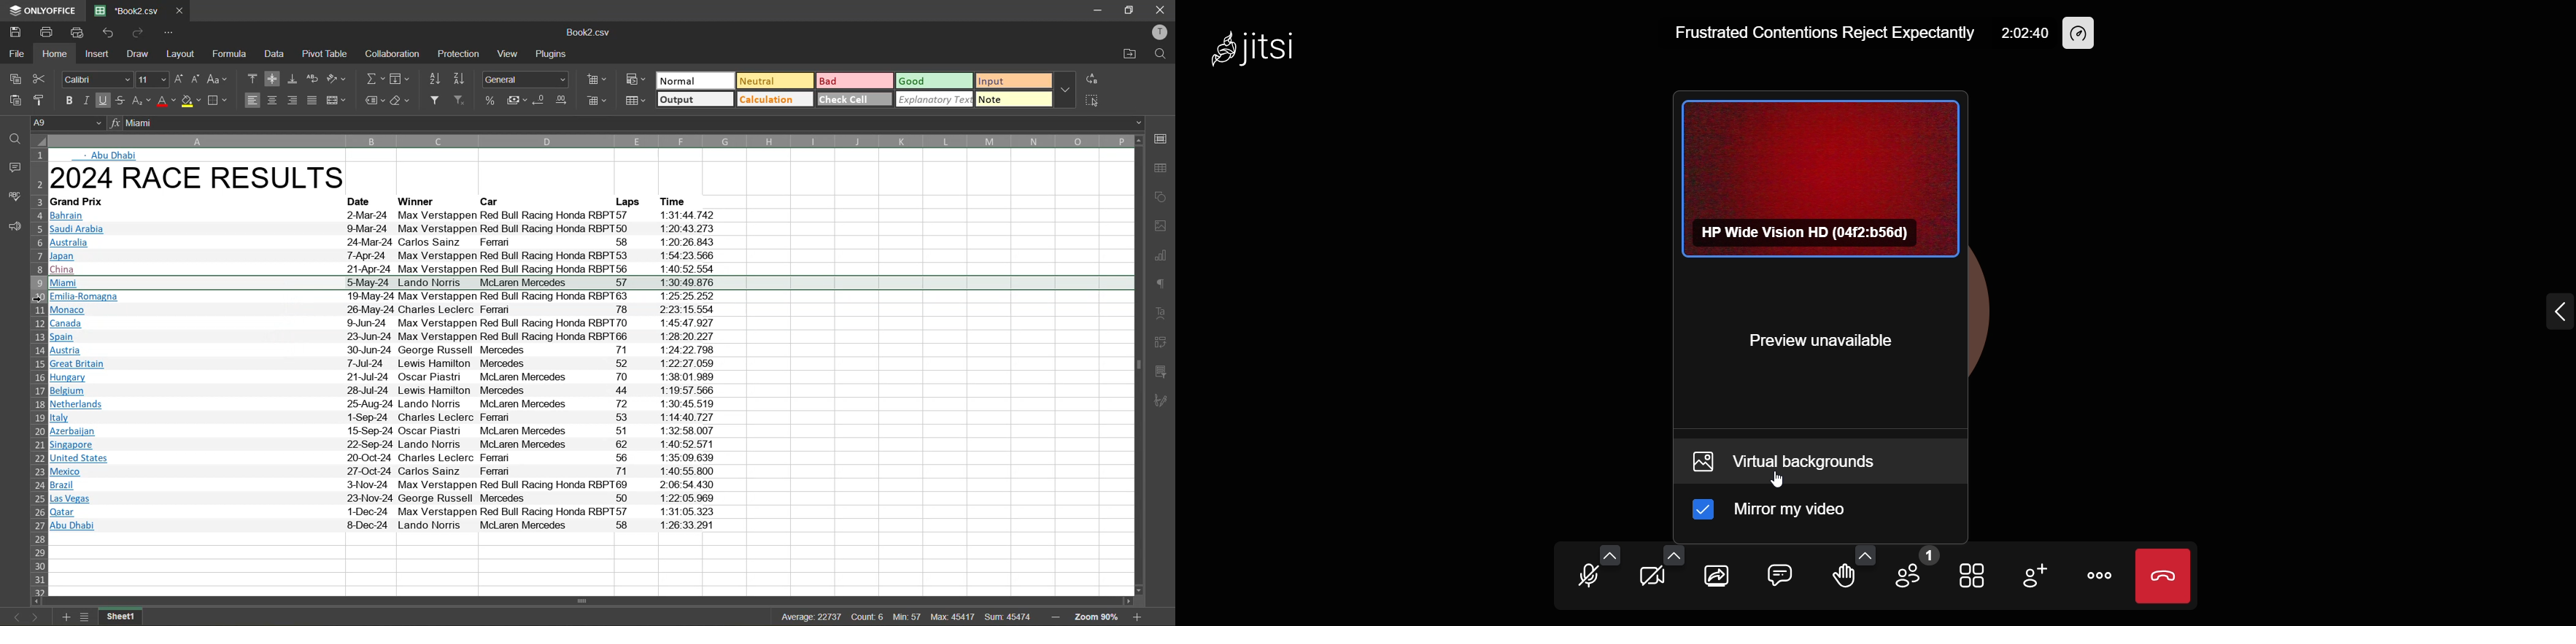  What do you see at coordinates (271, 100) in the screenshot?
I see `align center` at bounding box center [271, 100].